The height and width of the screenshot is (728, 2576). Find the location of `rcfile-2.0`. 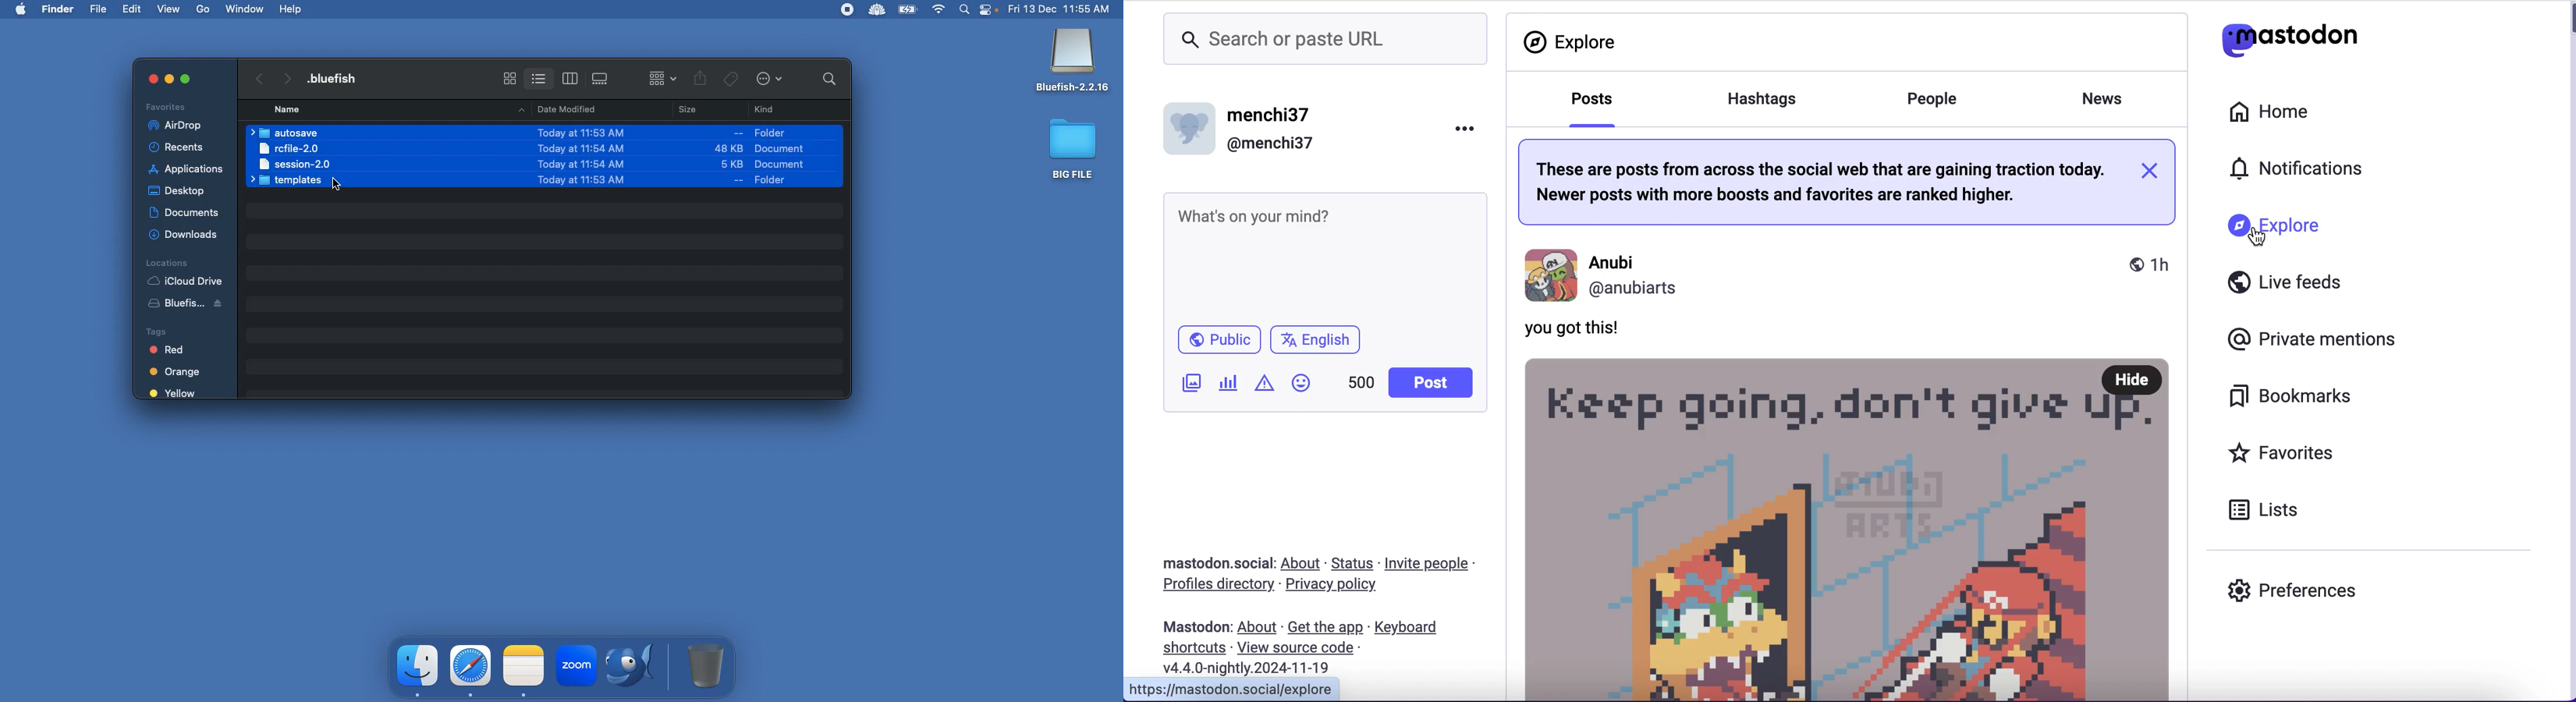

rcfile-2.0 is located at coordinates (291, 147).